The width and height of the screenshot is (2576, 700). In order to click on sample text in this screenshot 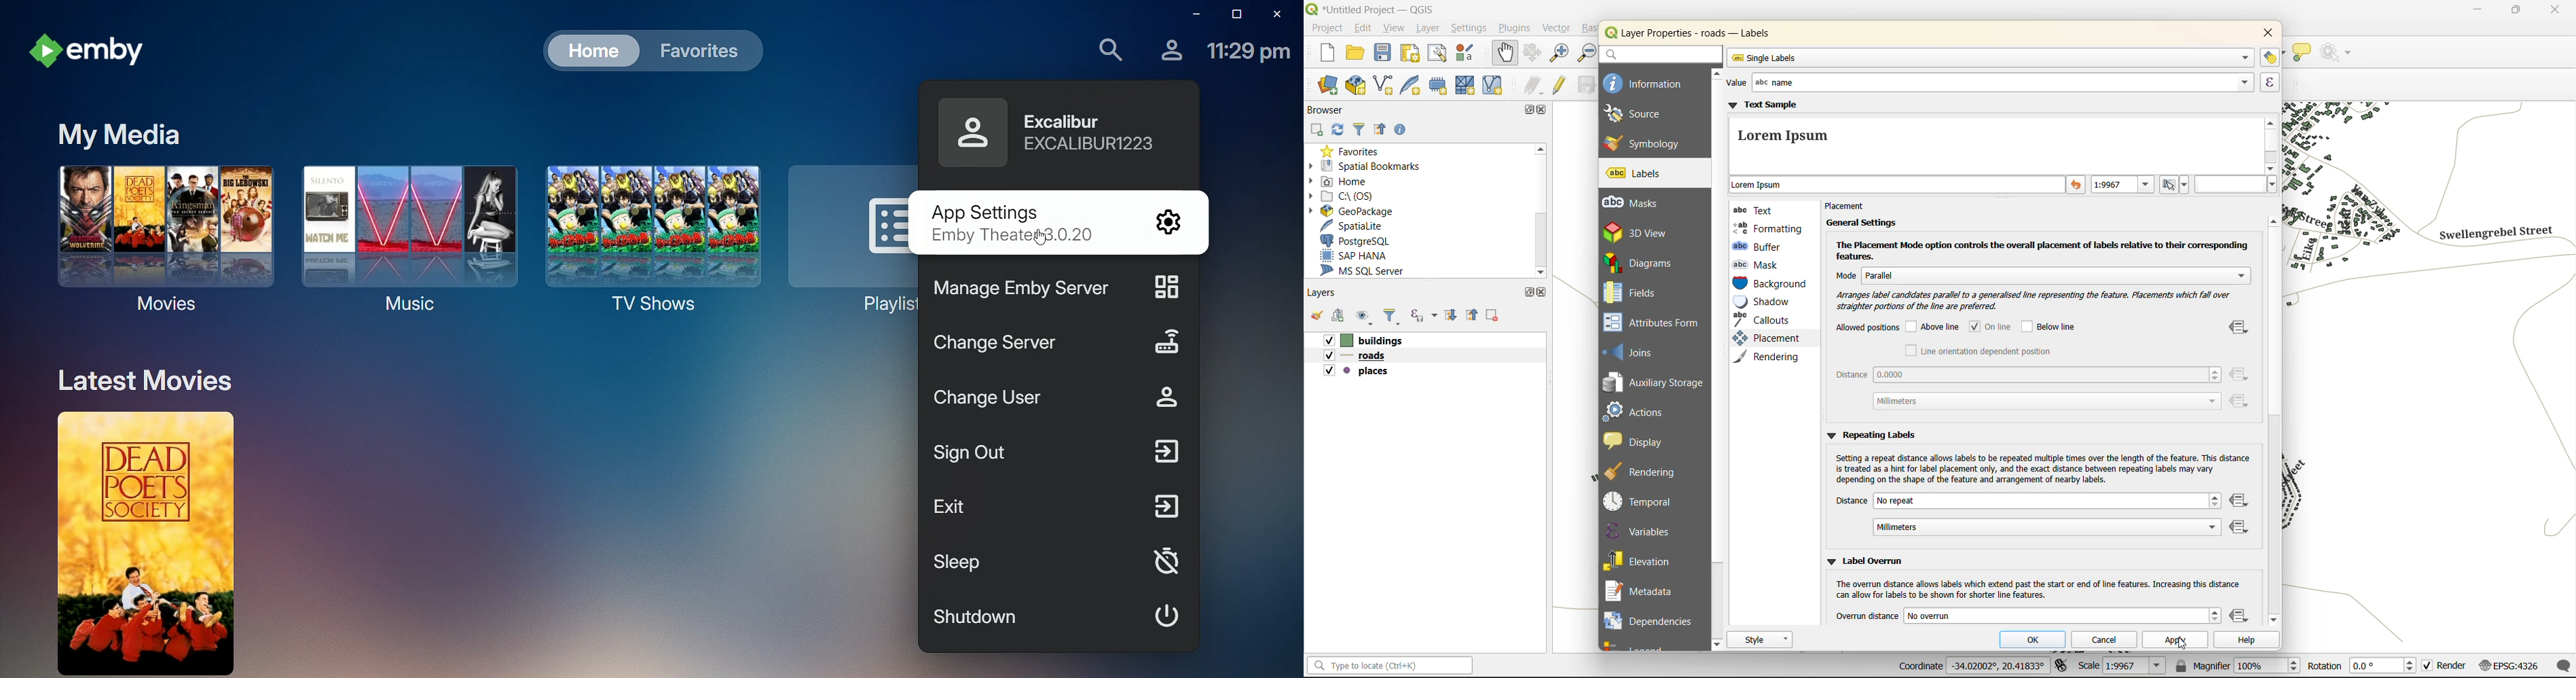, I will do `click(1898, 186)`.